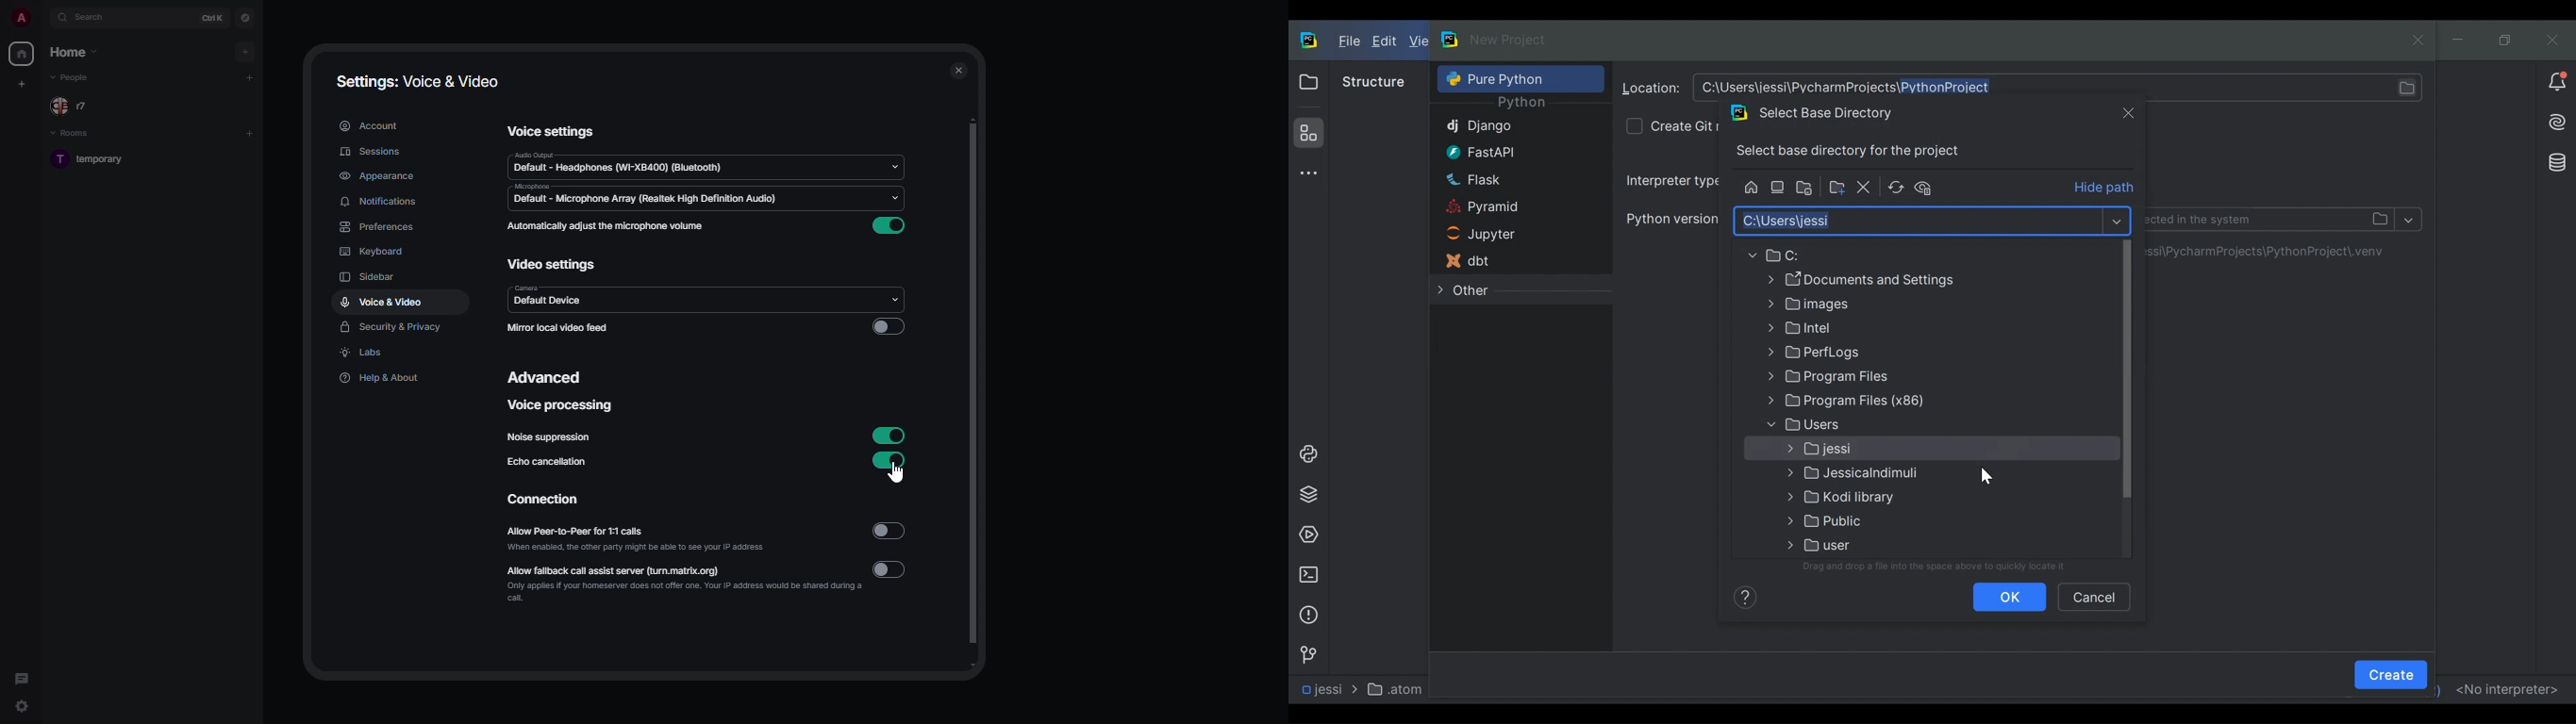 The image size is (2576, 728). Describe the element at coordinates (975, 394) in the screenshot. I see `scroll bar` at that location.